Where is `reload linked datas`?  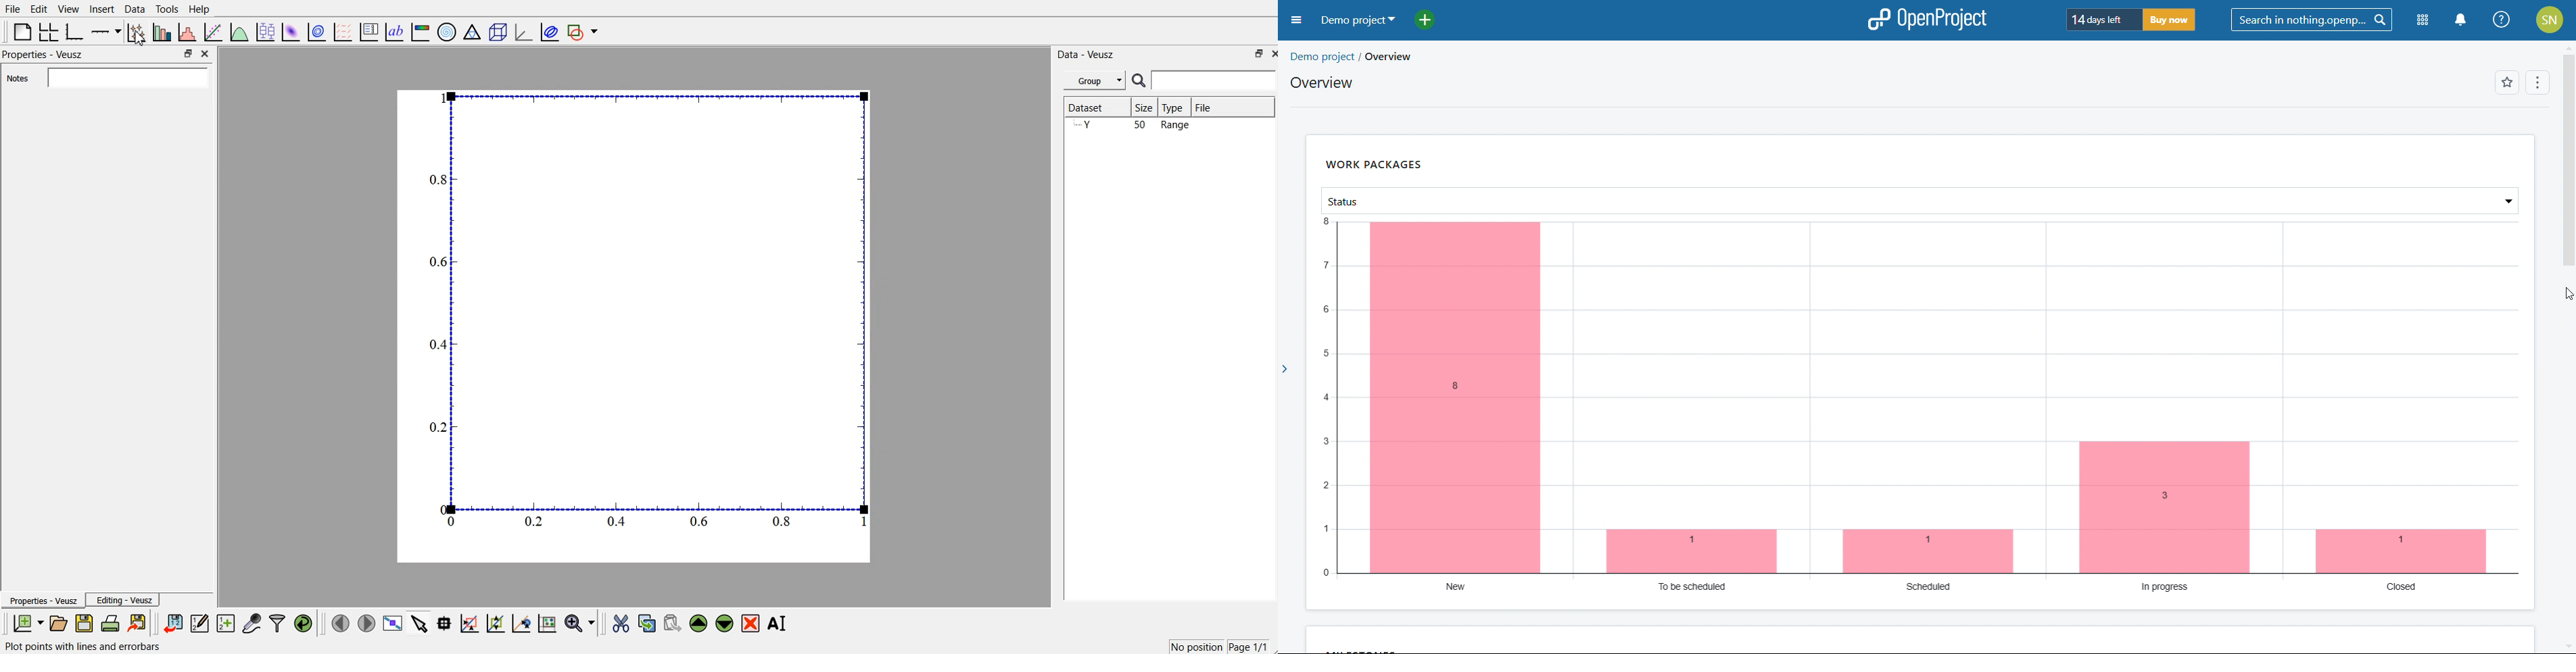 reload linked datas is located at coordinates (305, 624).